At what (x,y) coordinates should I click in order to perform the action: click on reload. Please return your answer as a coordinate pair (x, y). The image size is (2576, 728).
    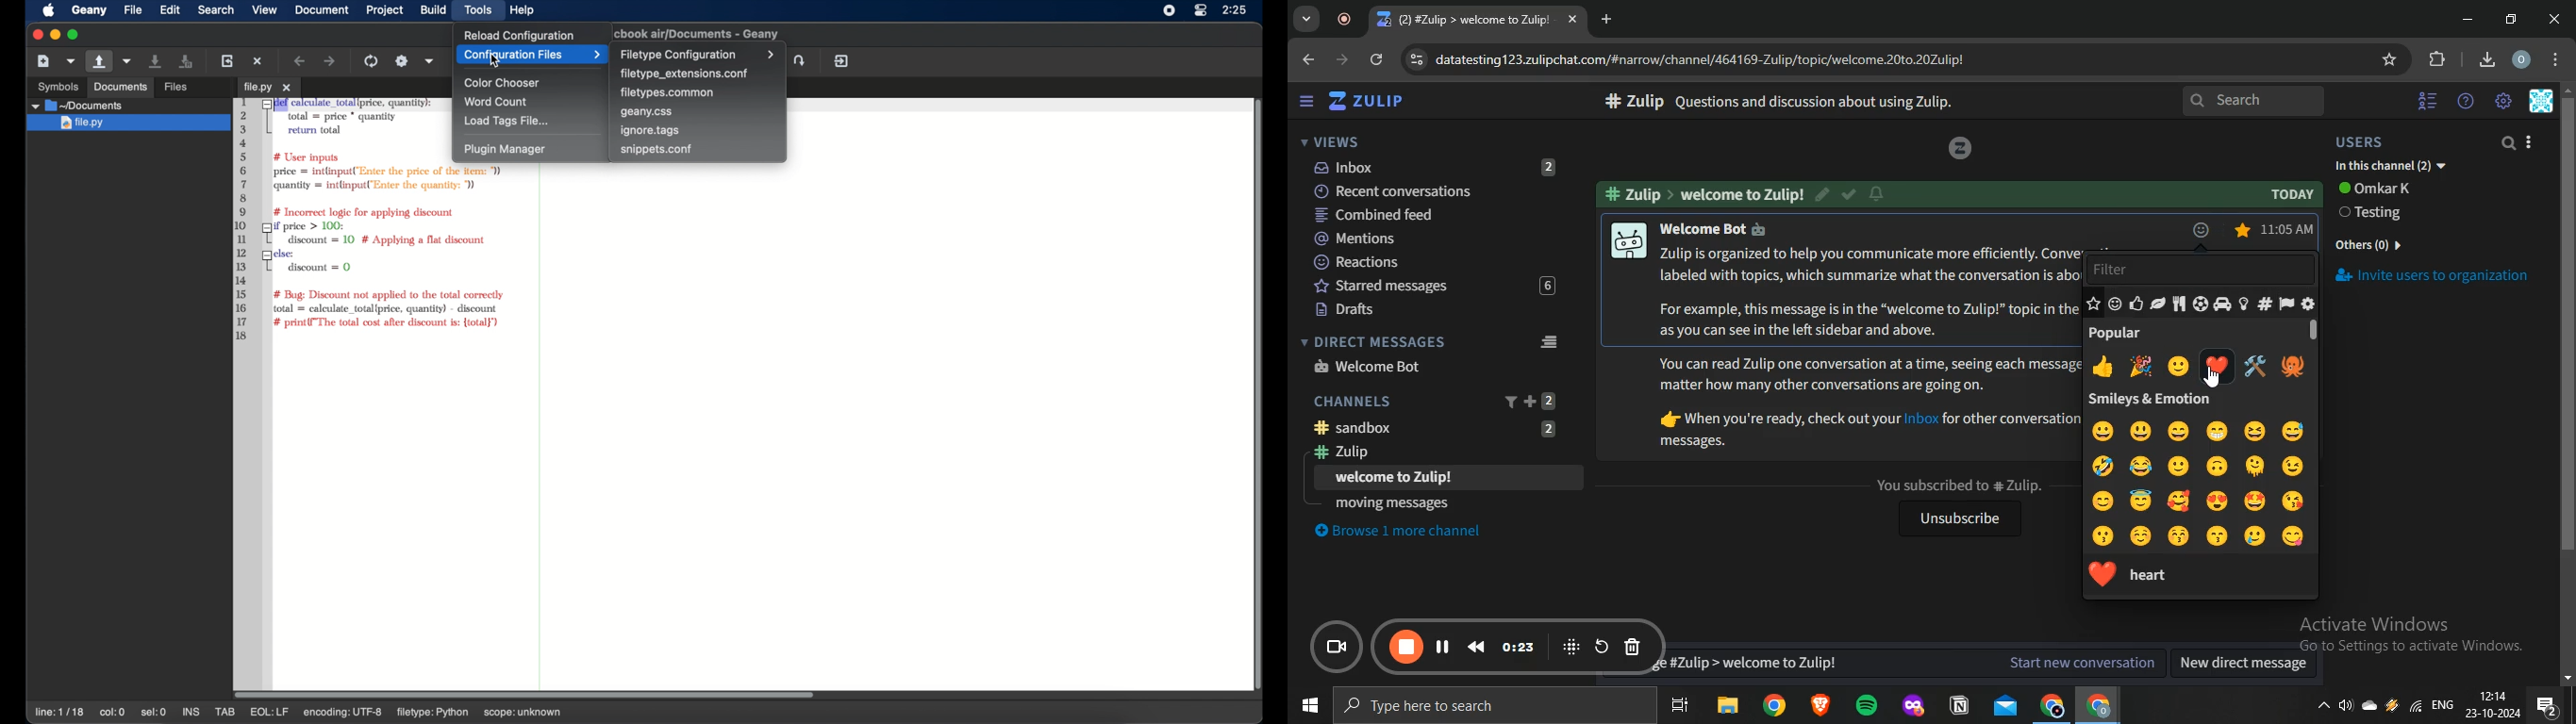
    Looking at the image, I should click on (1602, 646).